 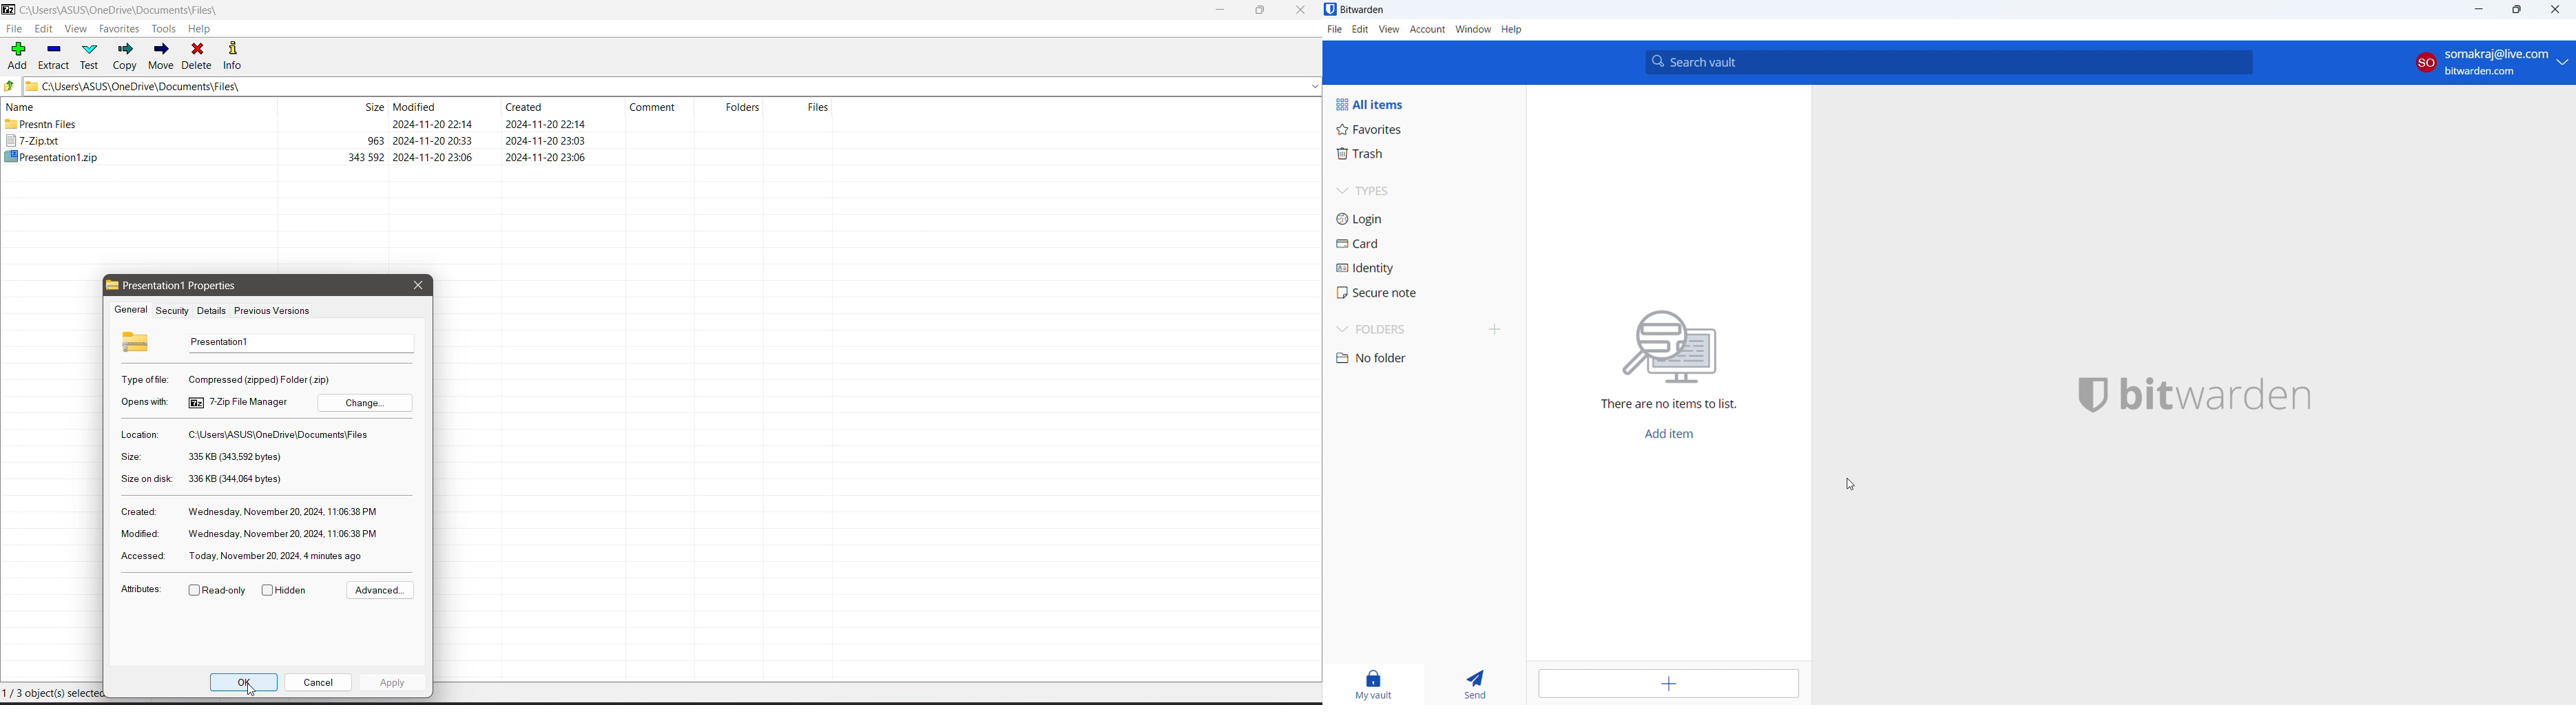 What do you see at coordinates (209, 311) in the screenshot?
I see `Details` at bounding box center [209, 311].